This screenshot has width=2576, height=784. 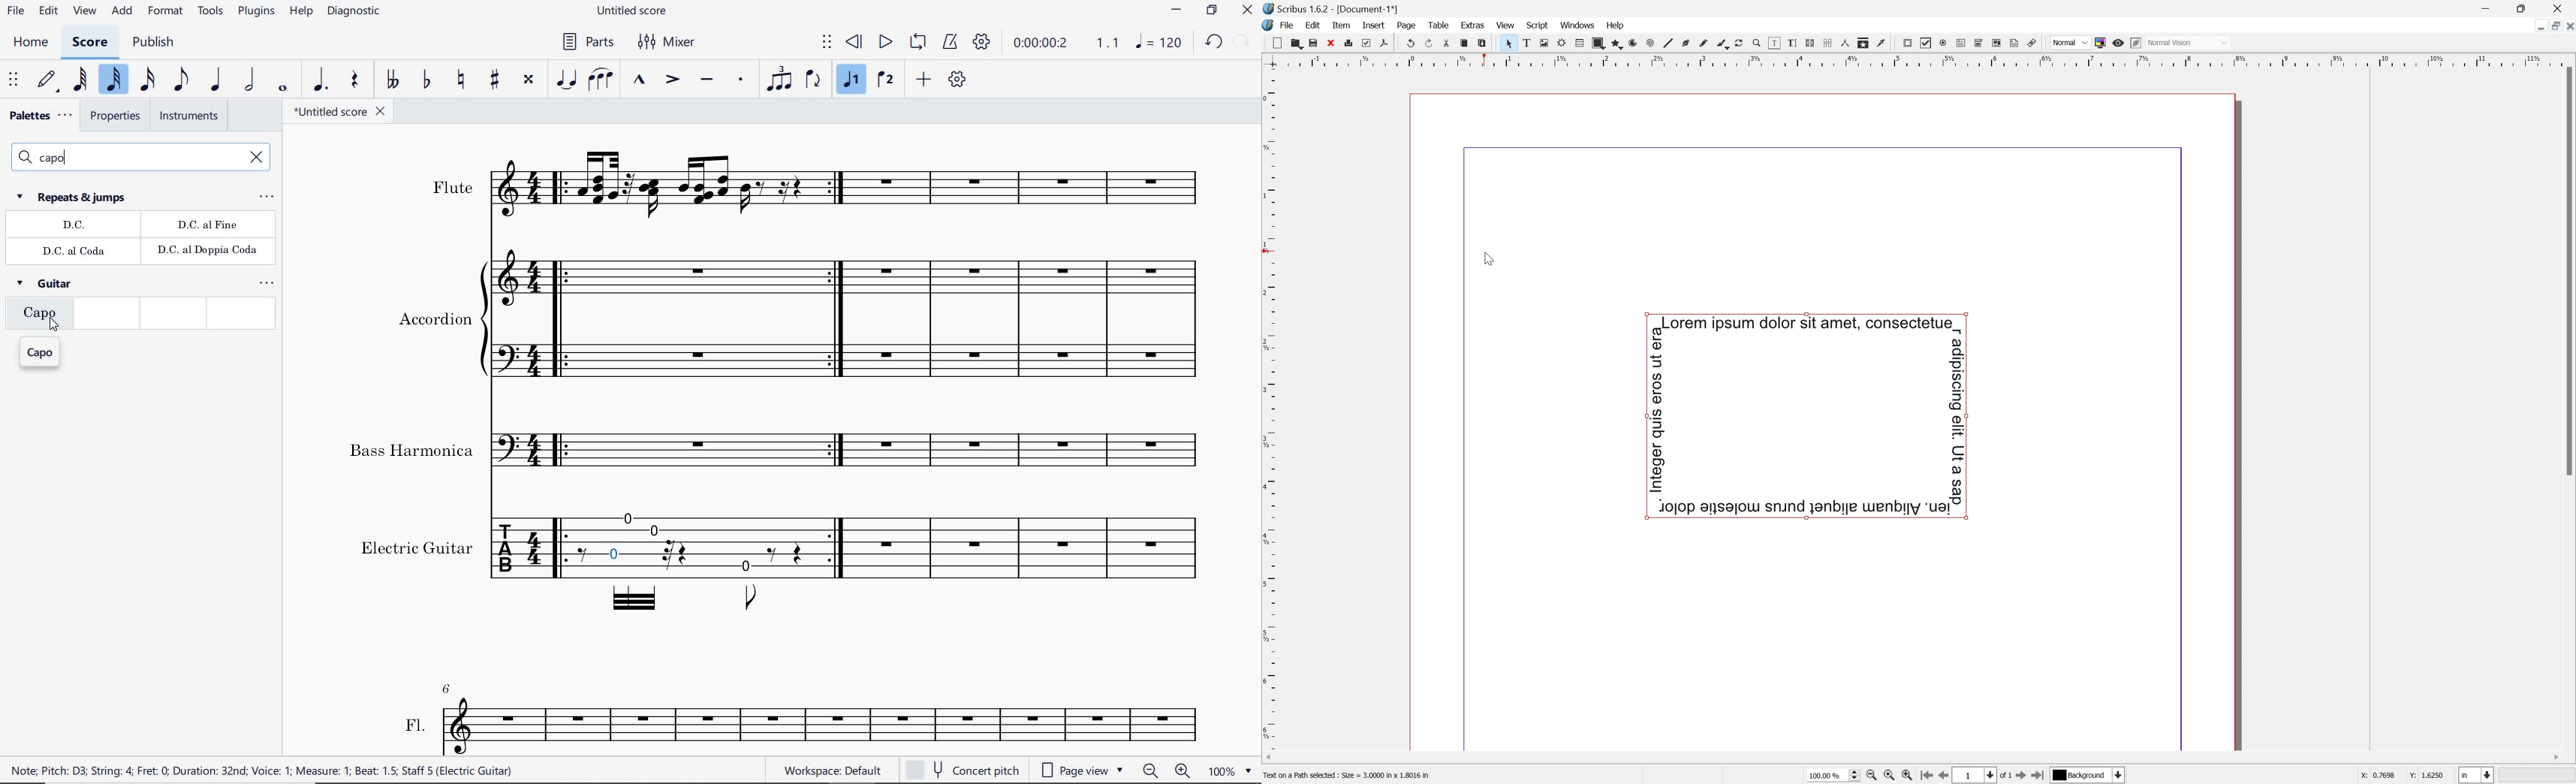 What do you see at coordinates (1864, 43) in the screenshot?
I see `Copy item properties` at bounding box center [1864, 43].